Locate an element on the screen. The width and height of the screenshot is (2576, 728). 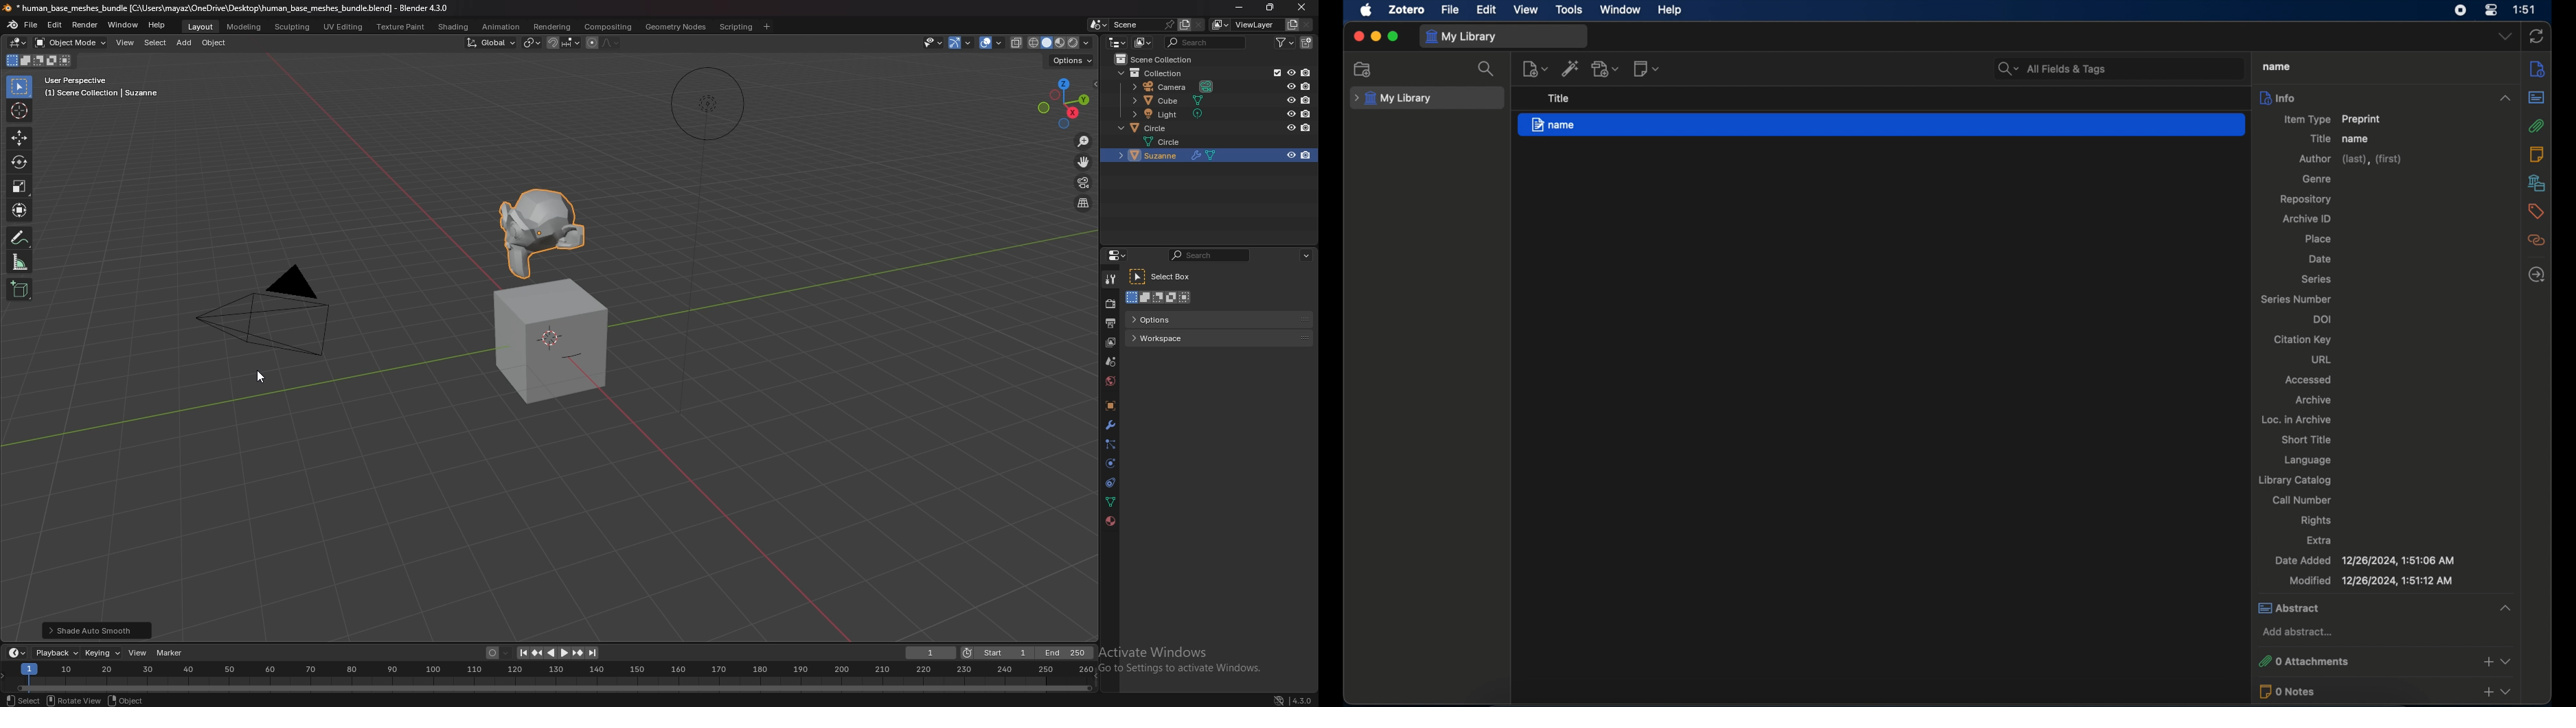
search is located at coordinates (1211, 255).